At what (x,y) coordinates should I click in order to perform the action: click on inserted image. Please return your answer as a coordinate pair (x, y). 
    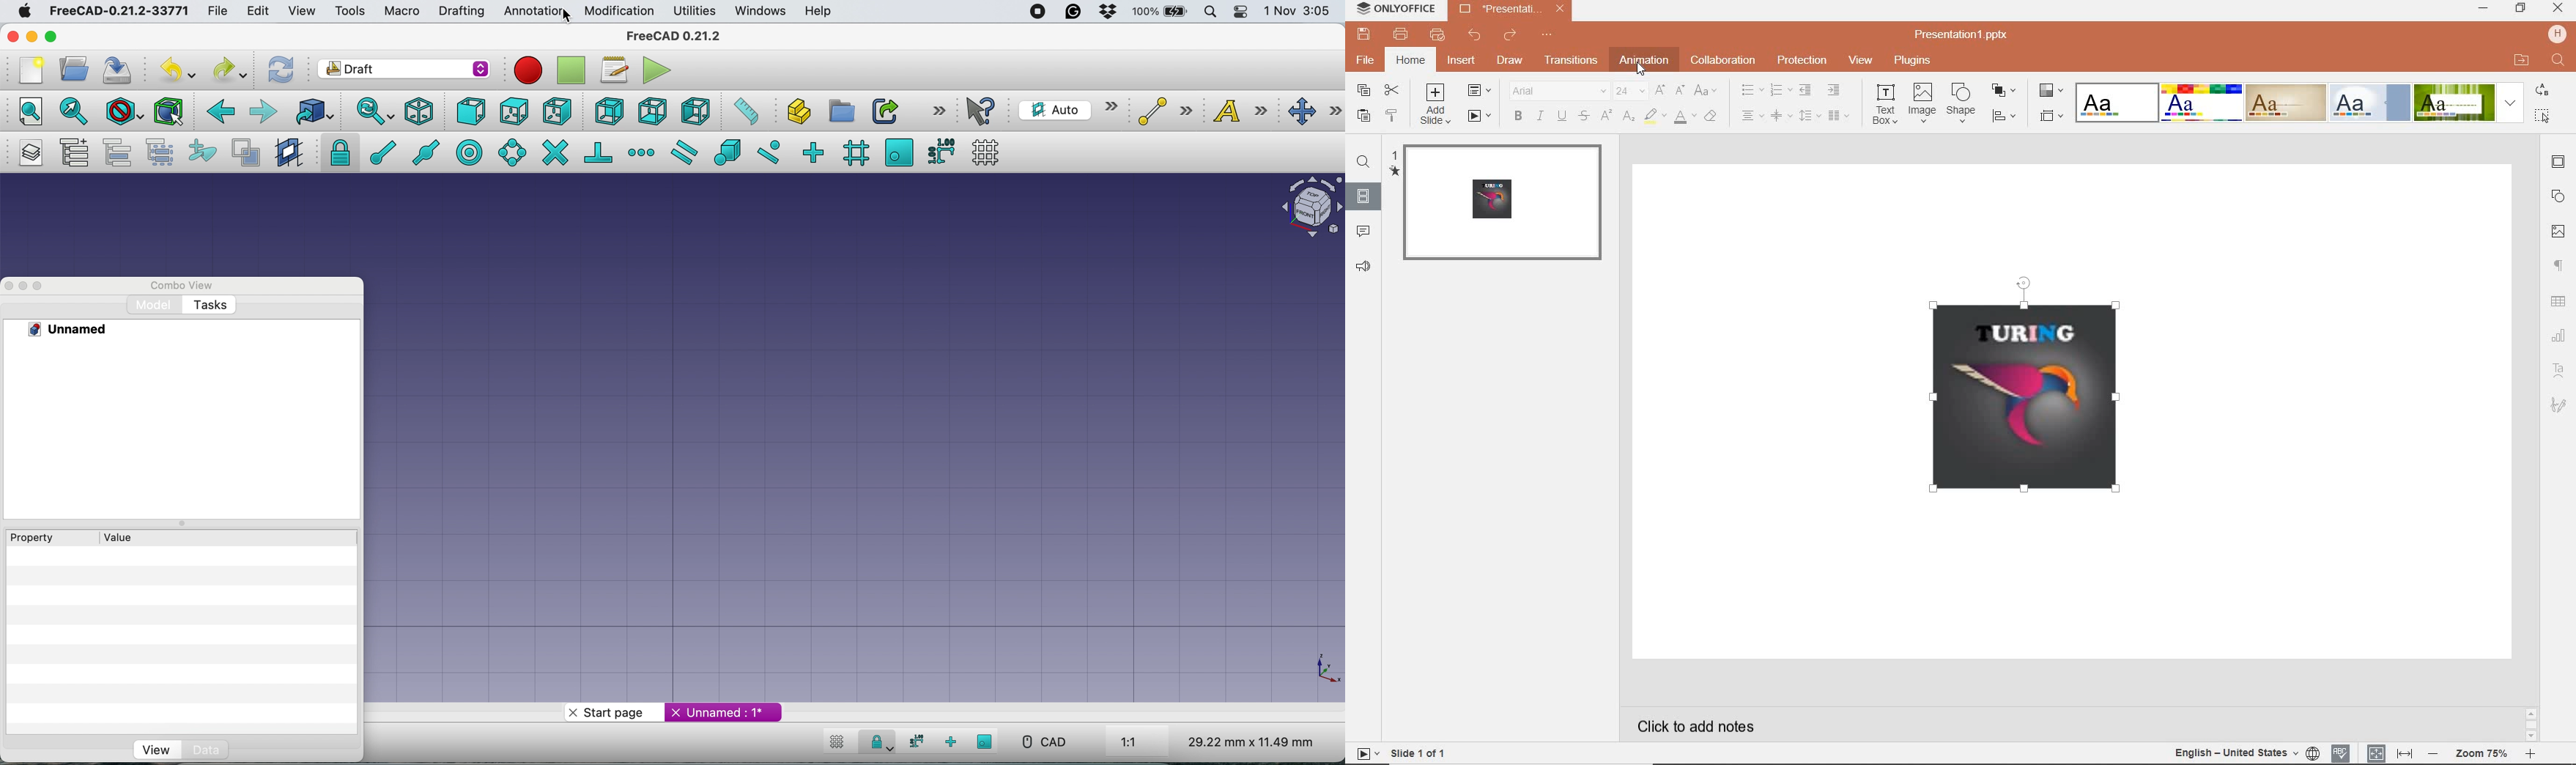
    Looking at the image, I should click on (2039, 395).